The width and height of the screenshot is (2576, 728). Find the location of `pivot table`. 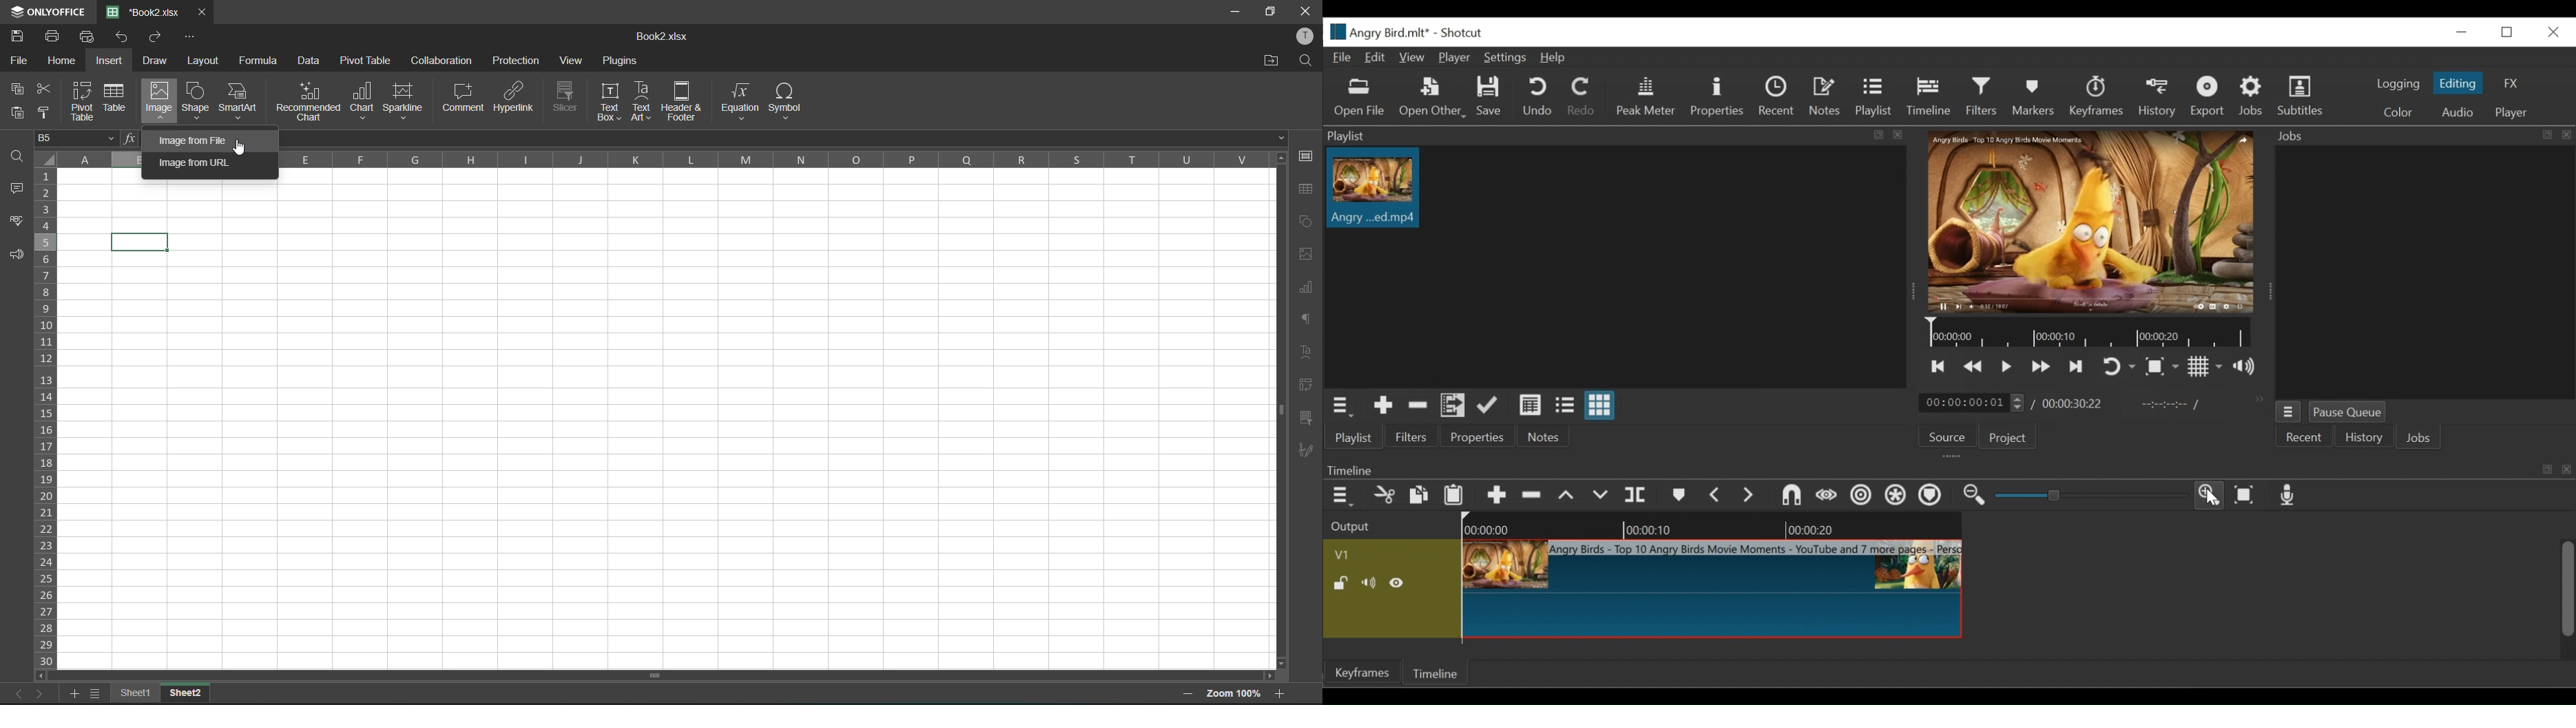

pivot table is located at coordinates (368, 60).